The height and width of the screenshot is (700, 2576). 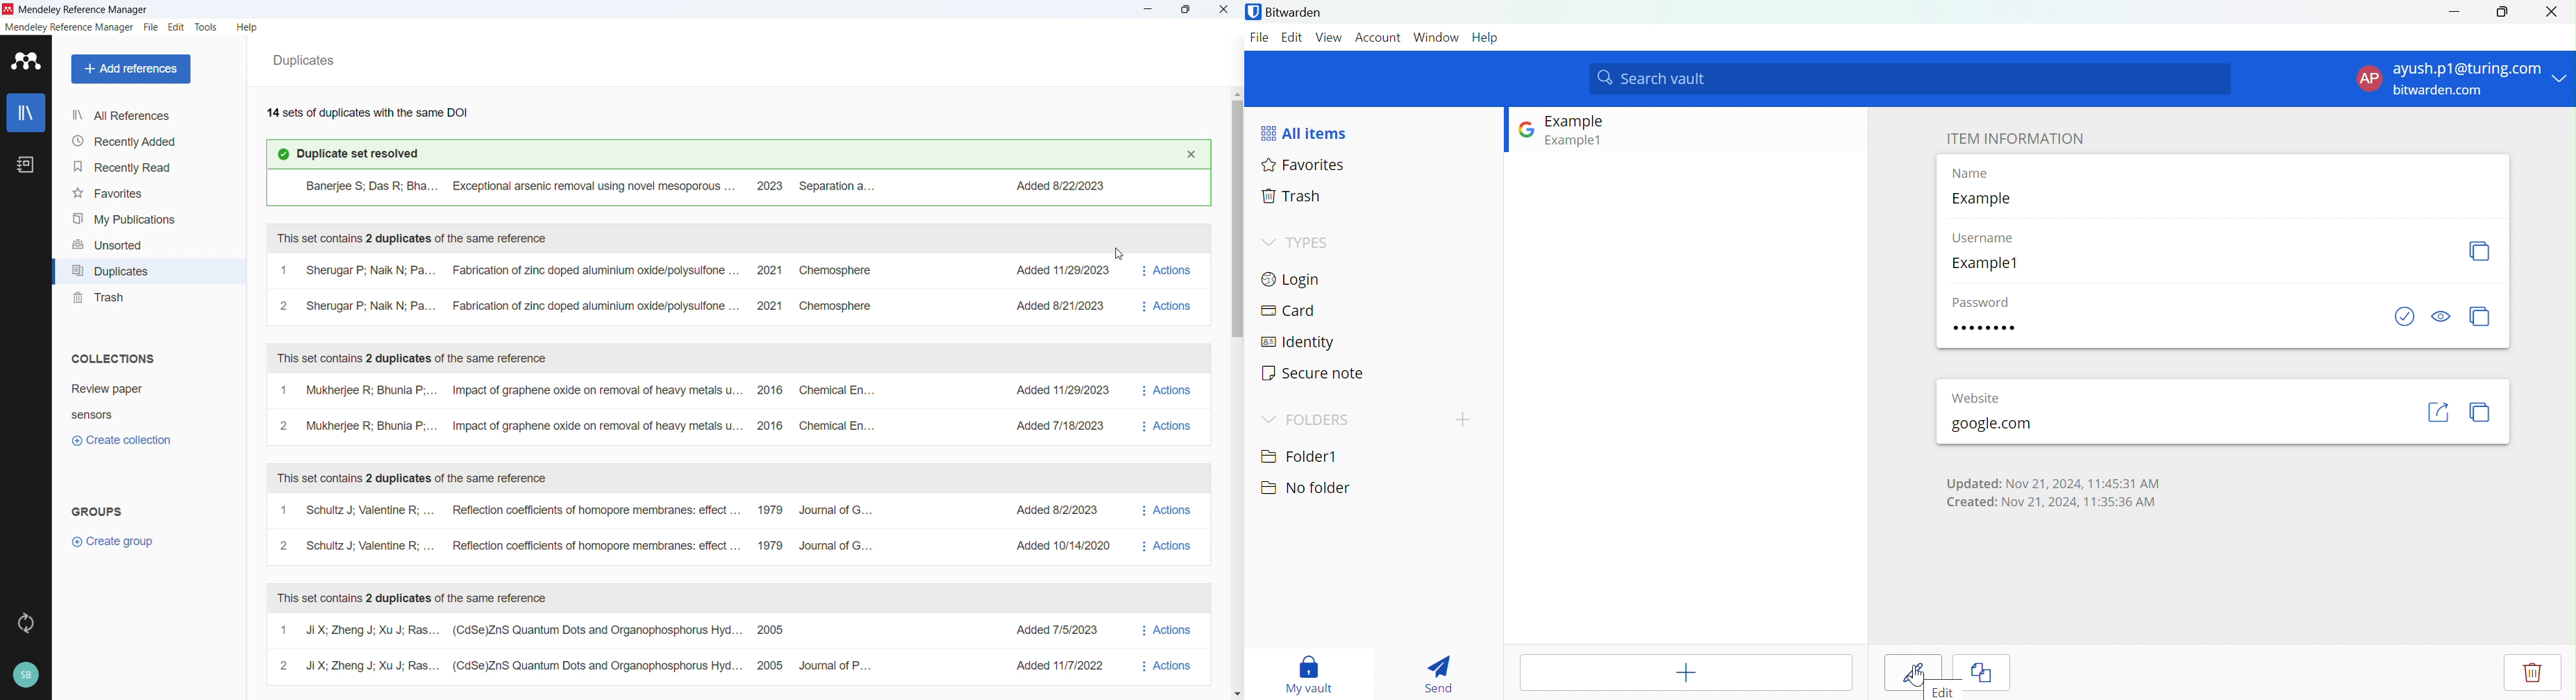 I want to click on google.com, so click(x=1991, y=424).